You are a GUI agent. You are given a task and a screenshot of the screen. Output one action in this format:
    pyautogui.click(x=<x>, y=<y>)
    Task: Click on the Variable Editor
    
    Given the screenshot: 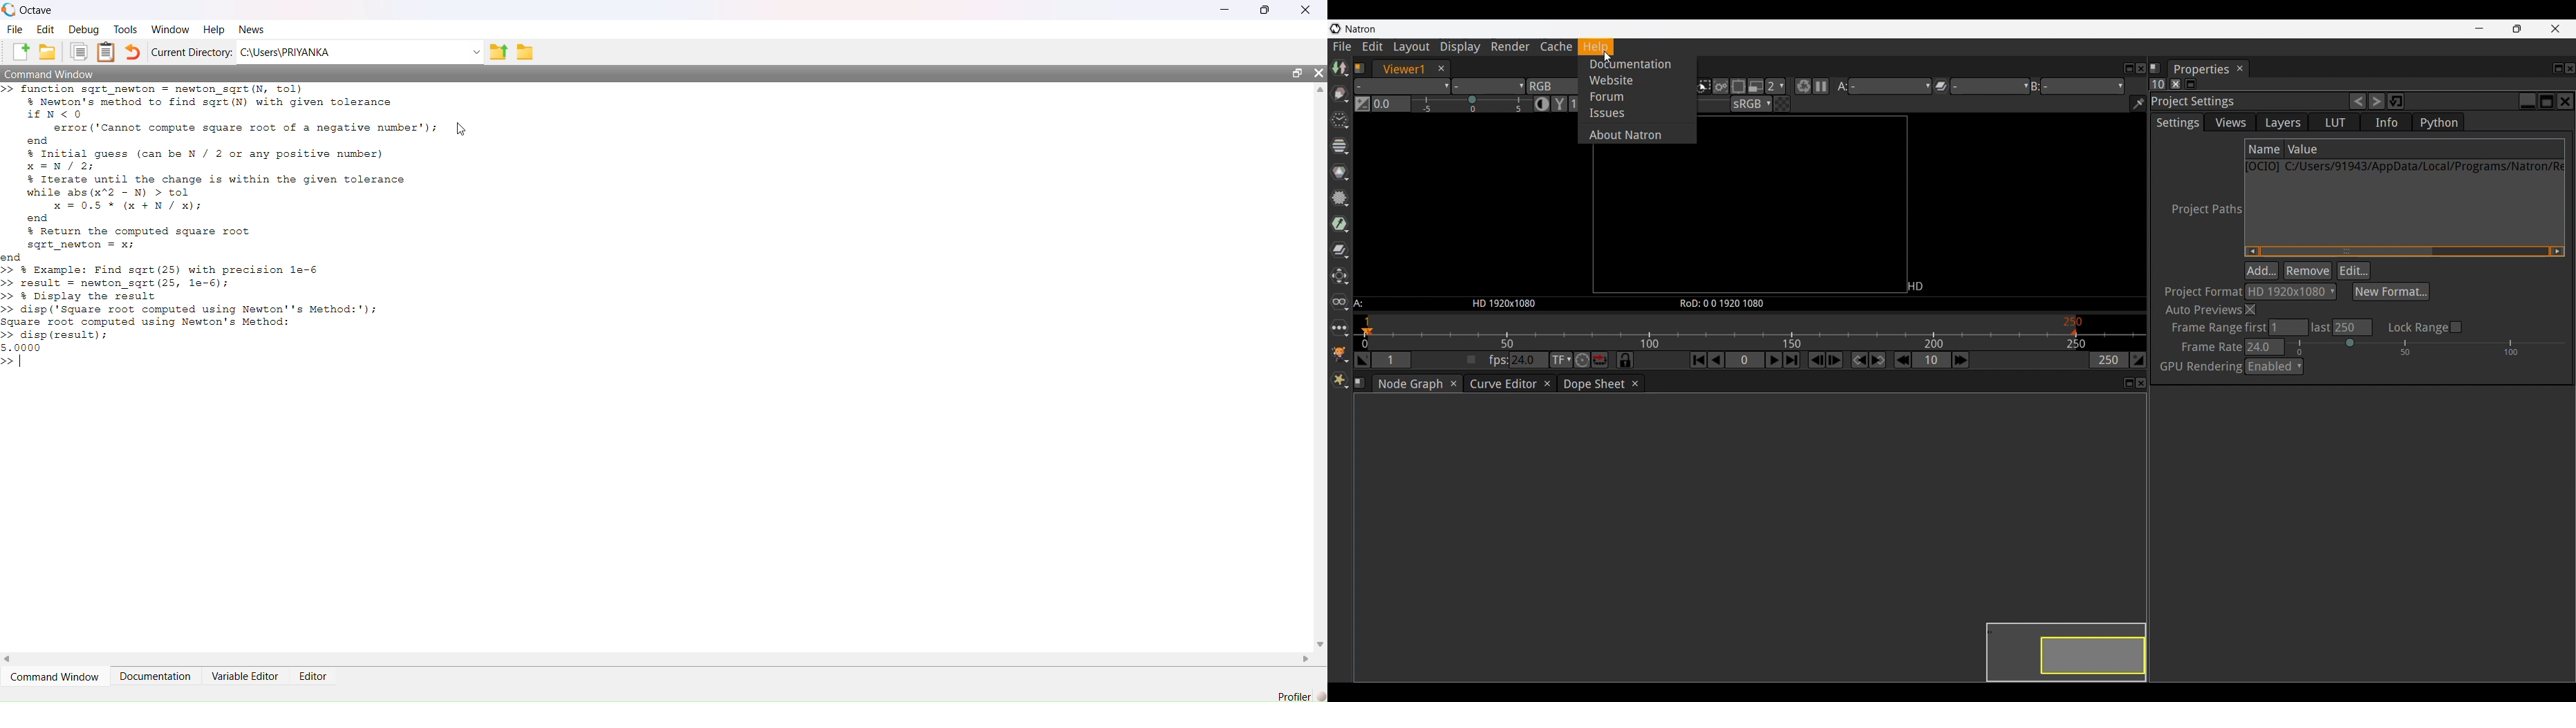 What is the action you would take?
    pyautogui.click(x=244, y=676)
    